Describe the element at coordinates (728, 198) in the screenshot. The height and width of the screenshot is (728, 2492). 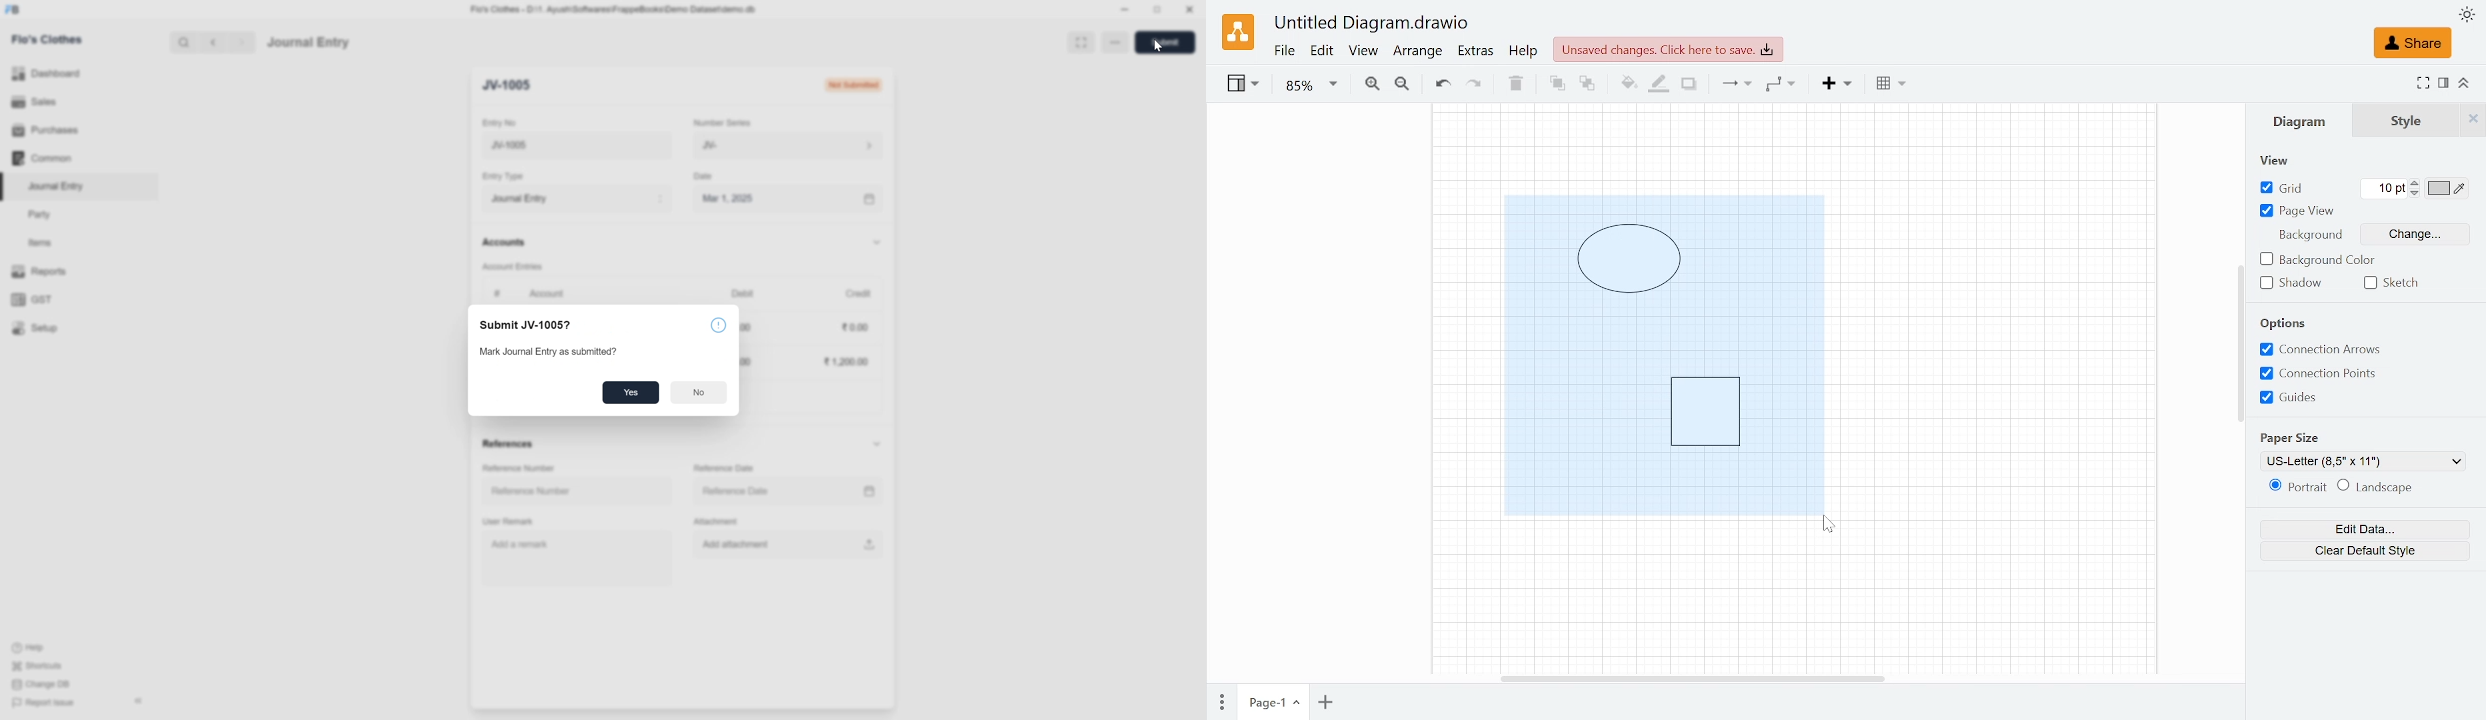
I see `Mar 1, 2025` at that location.